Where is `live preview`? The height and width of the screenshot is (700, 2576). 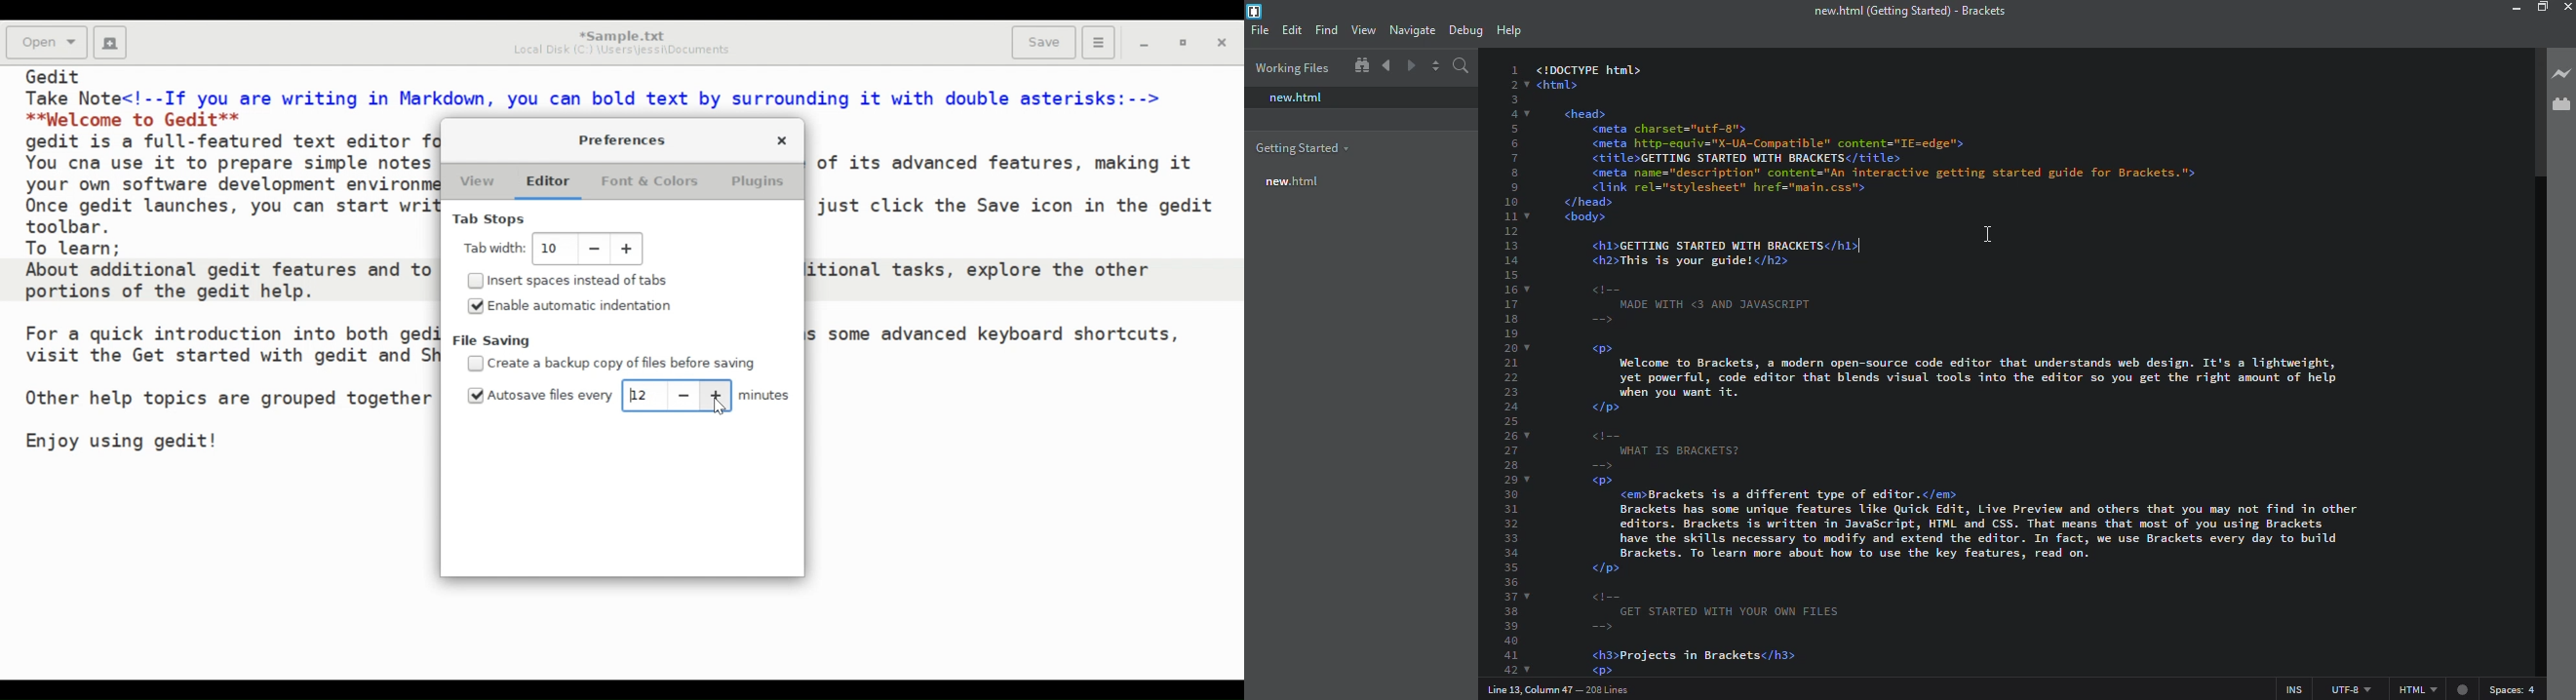
live preview is located at coordinates (2561, 73).